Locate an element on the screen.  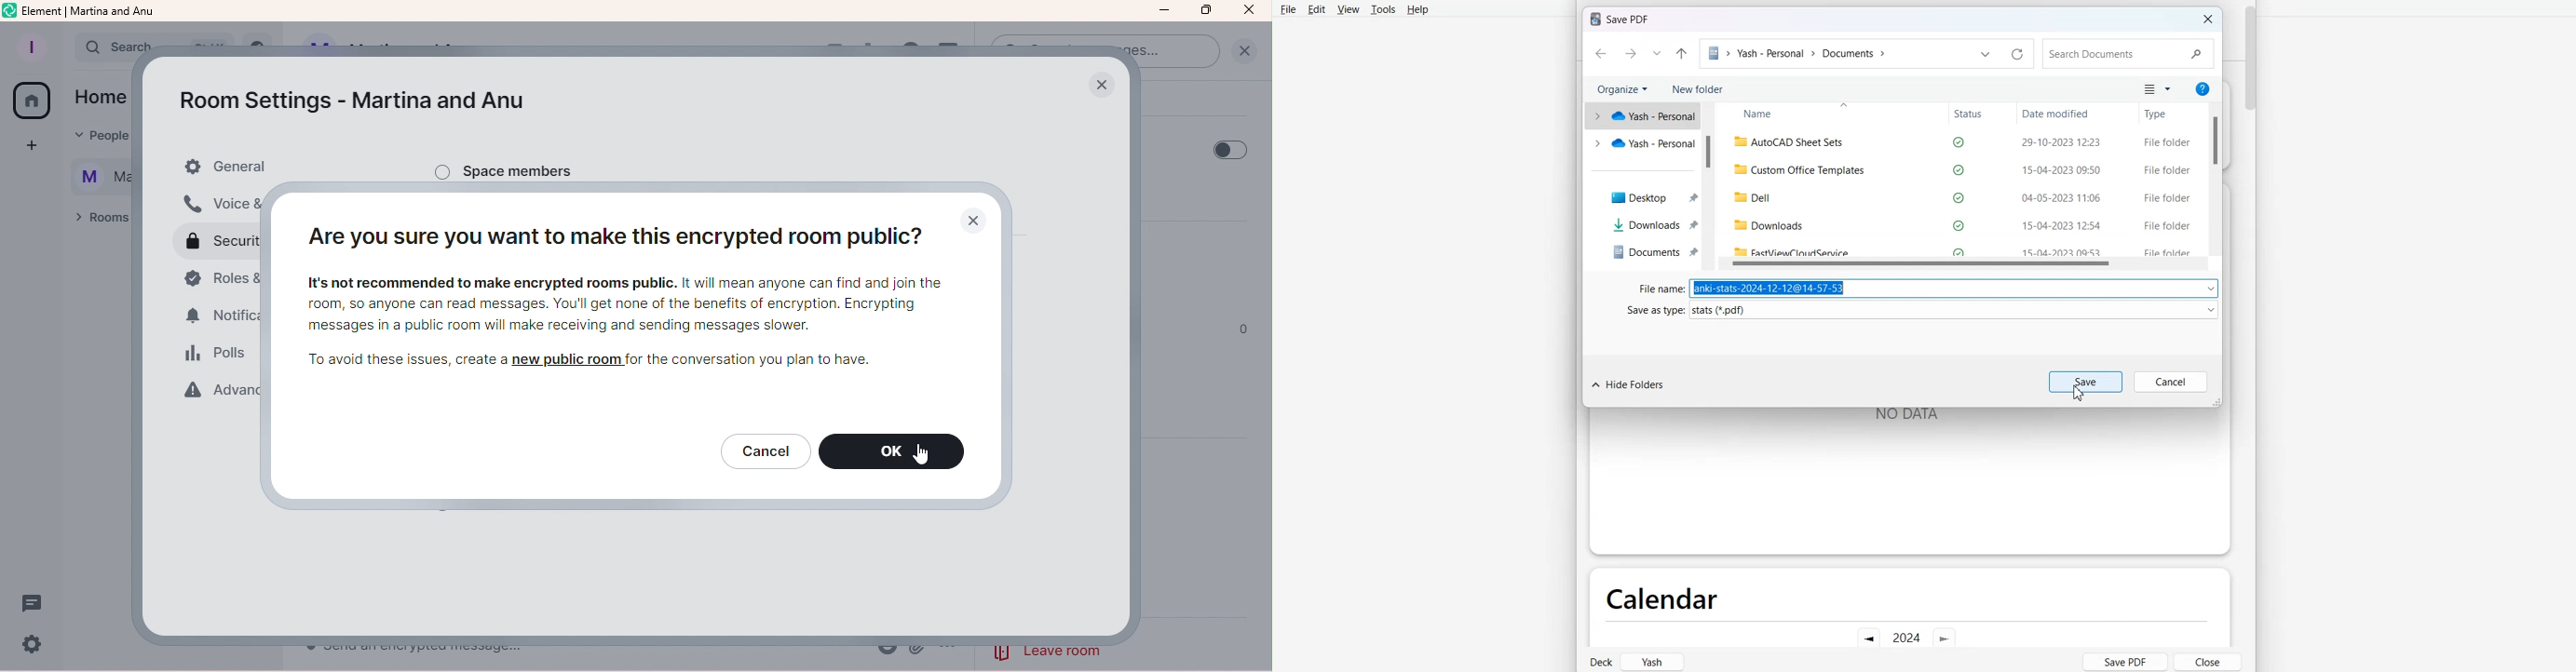
Vertical Scroll Bar is located at coordinates (2215, 179).